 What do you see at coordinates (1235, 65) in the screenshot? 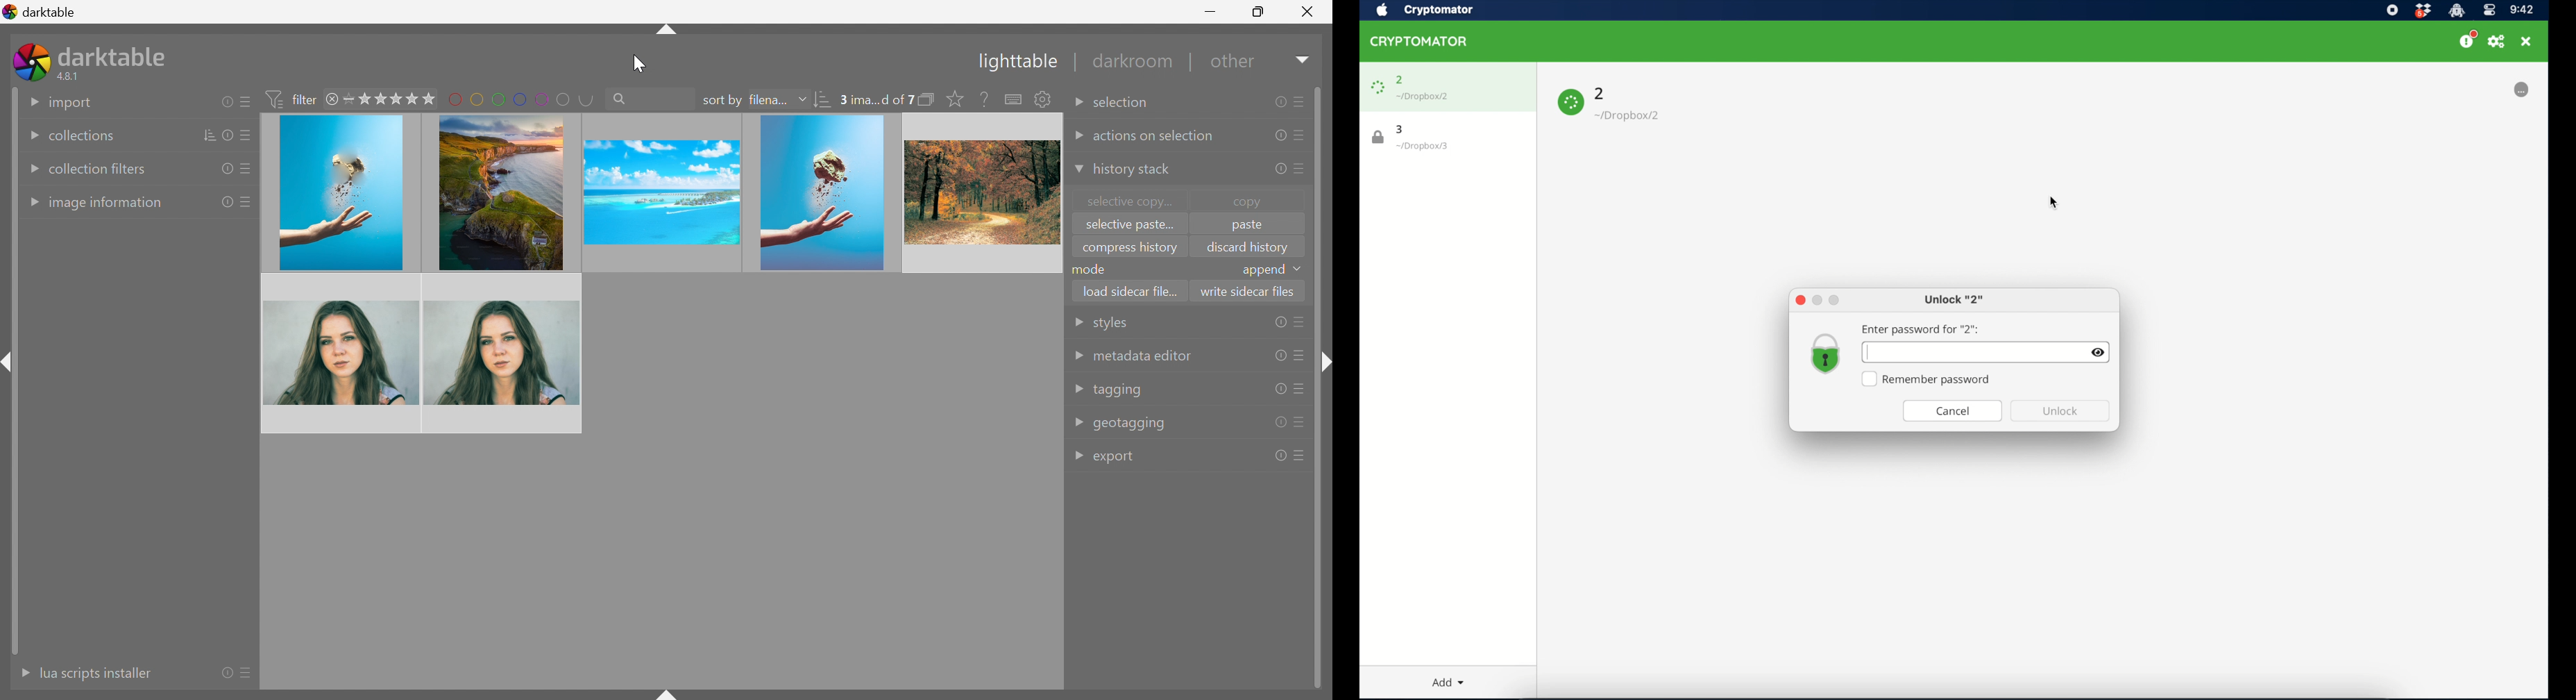
I see `other` at bounding box center [1235, 65].